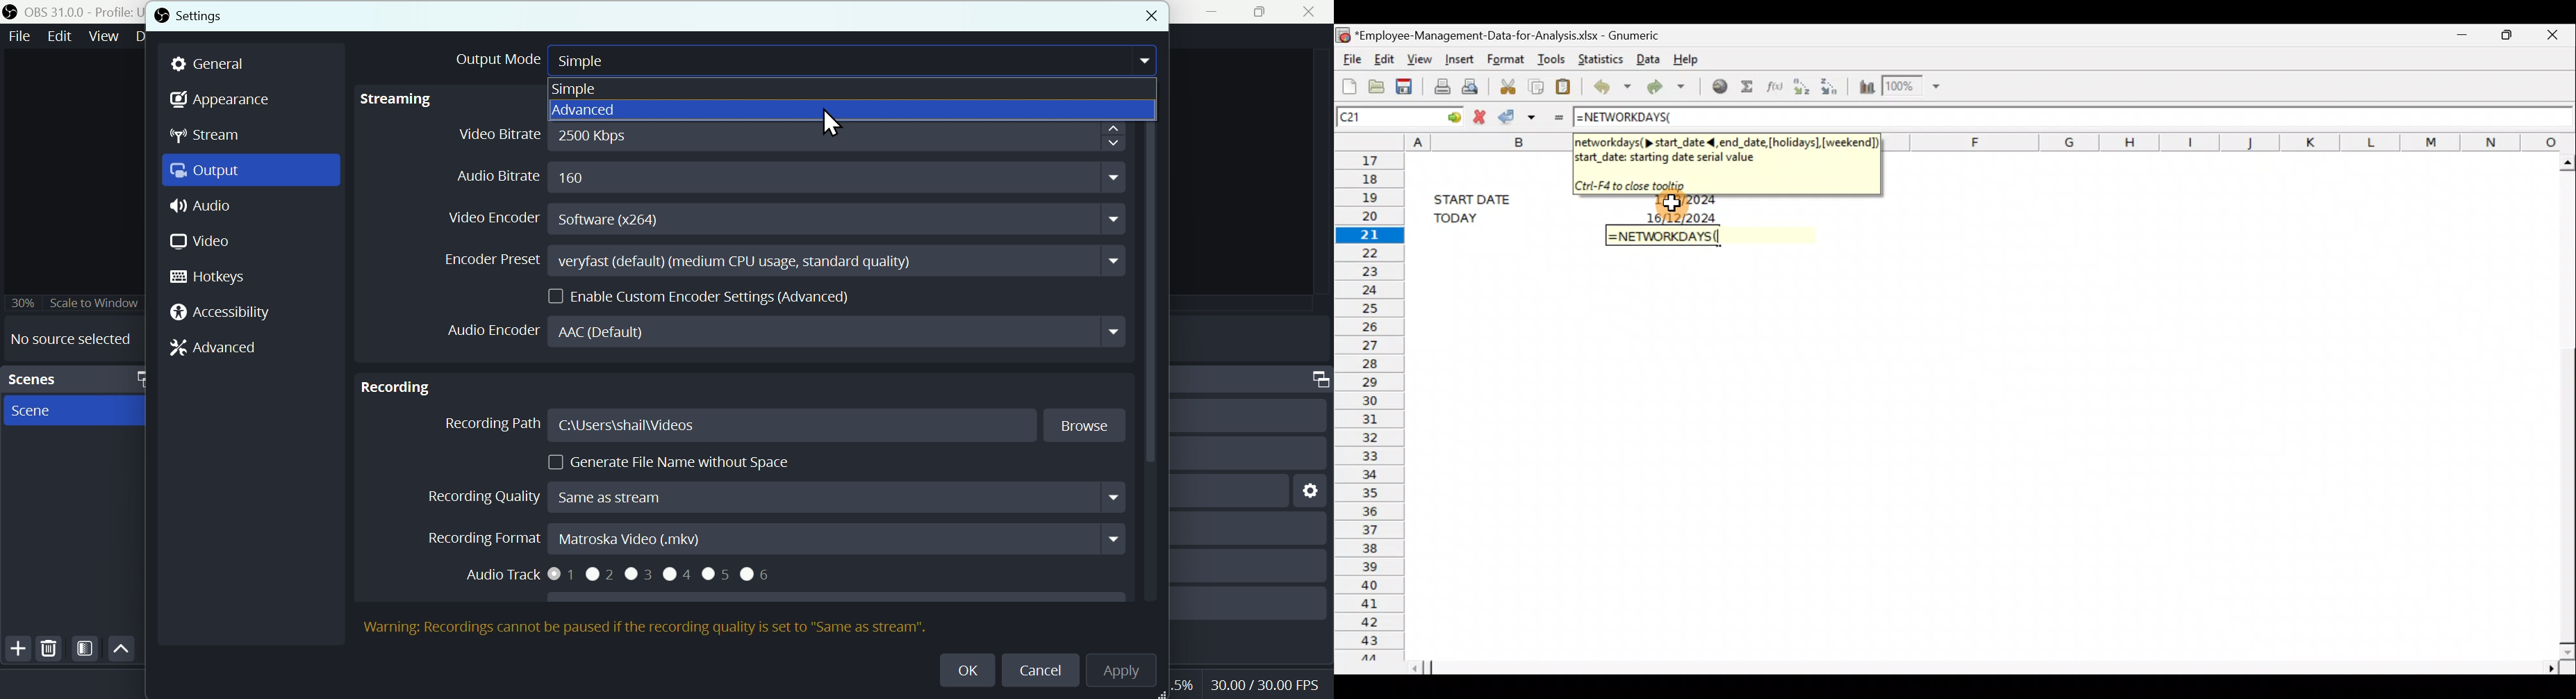 The image size is (2576, 700). I want to click on Advanced, so click(213, 347).